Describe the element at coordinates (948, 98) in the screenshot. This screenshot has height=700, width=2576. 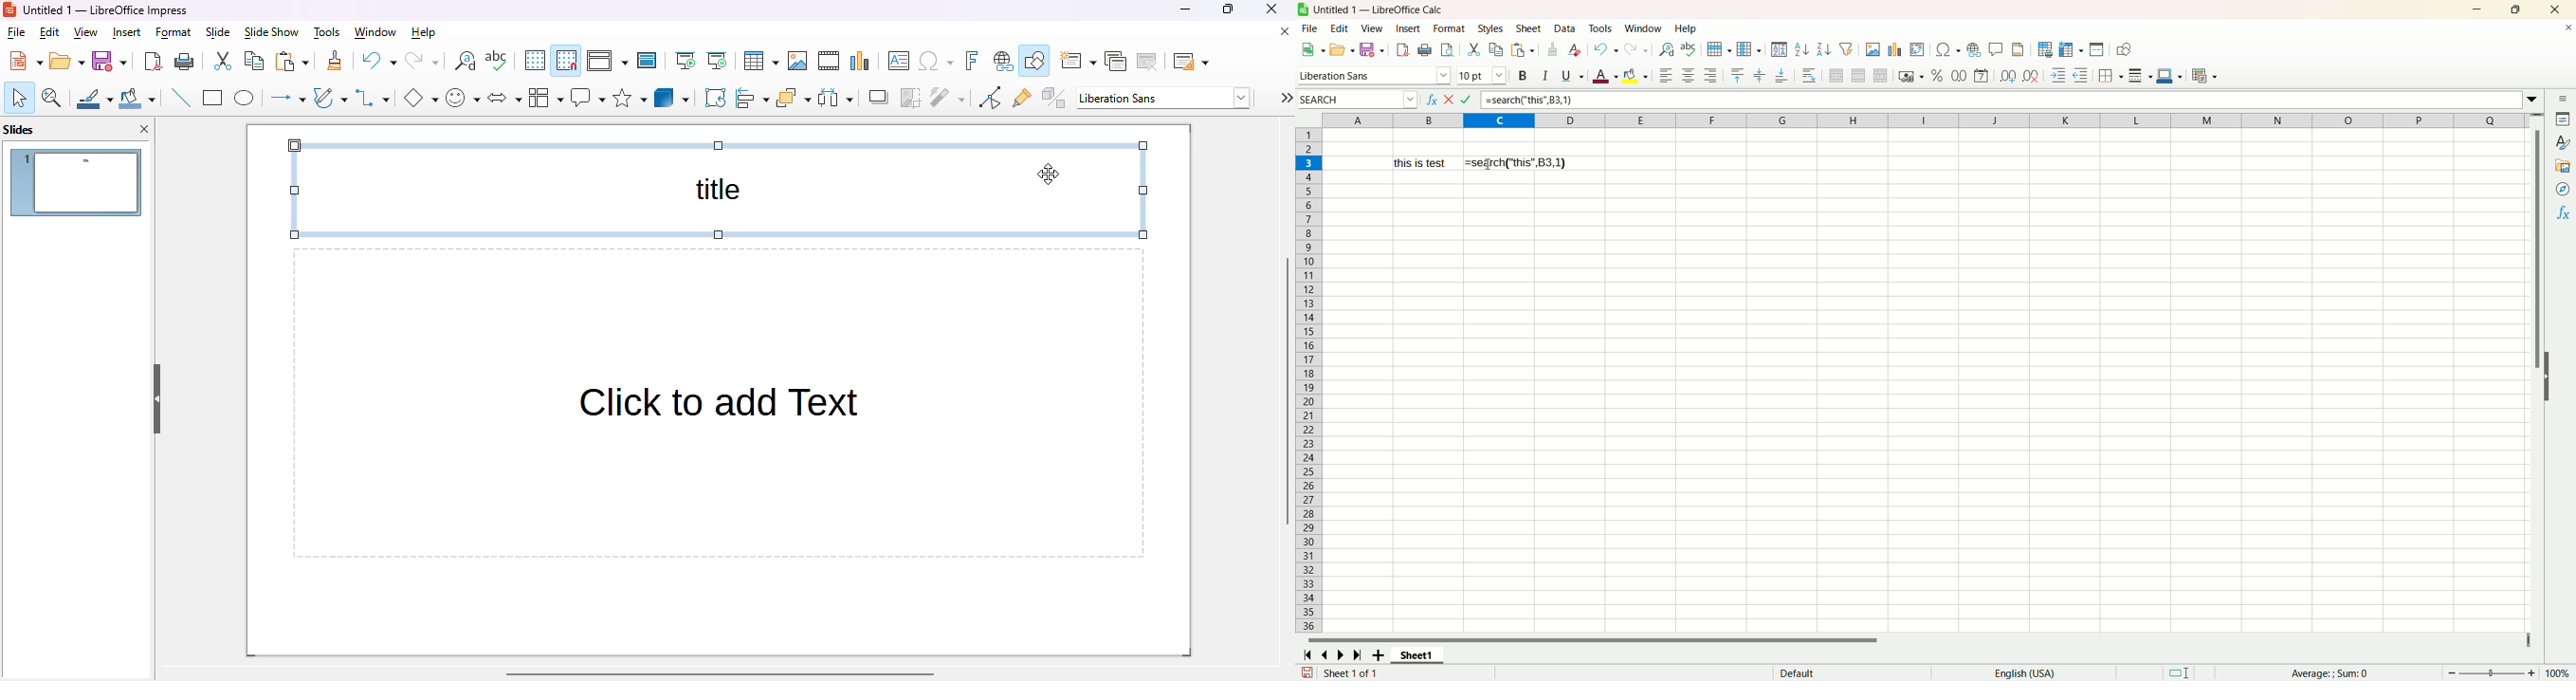
I see `filter` at that location.